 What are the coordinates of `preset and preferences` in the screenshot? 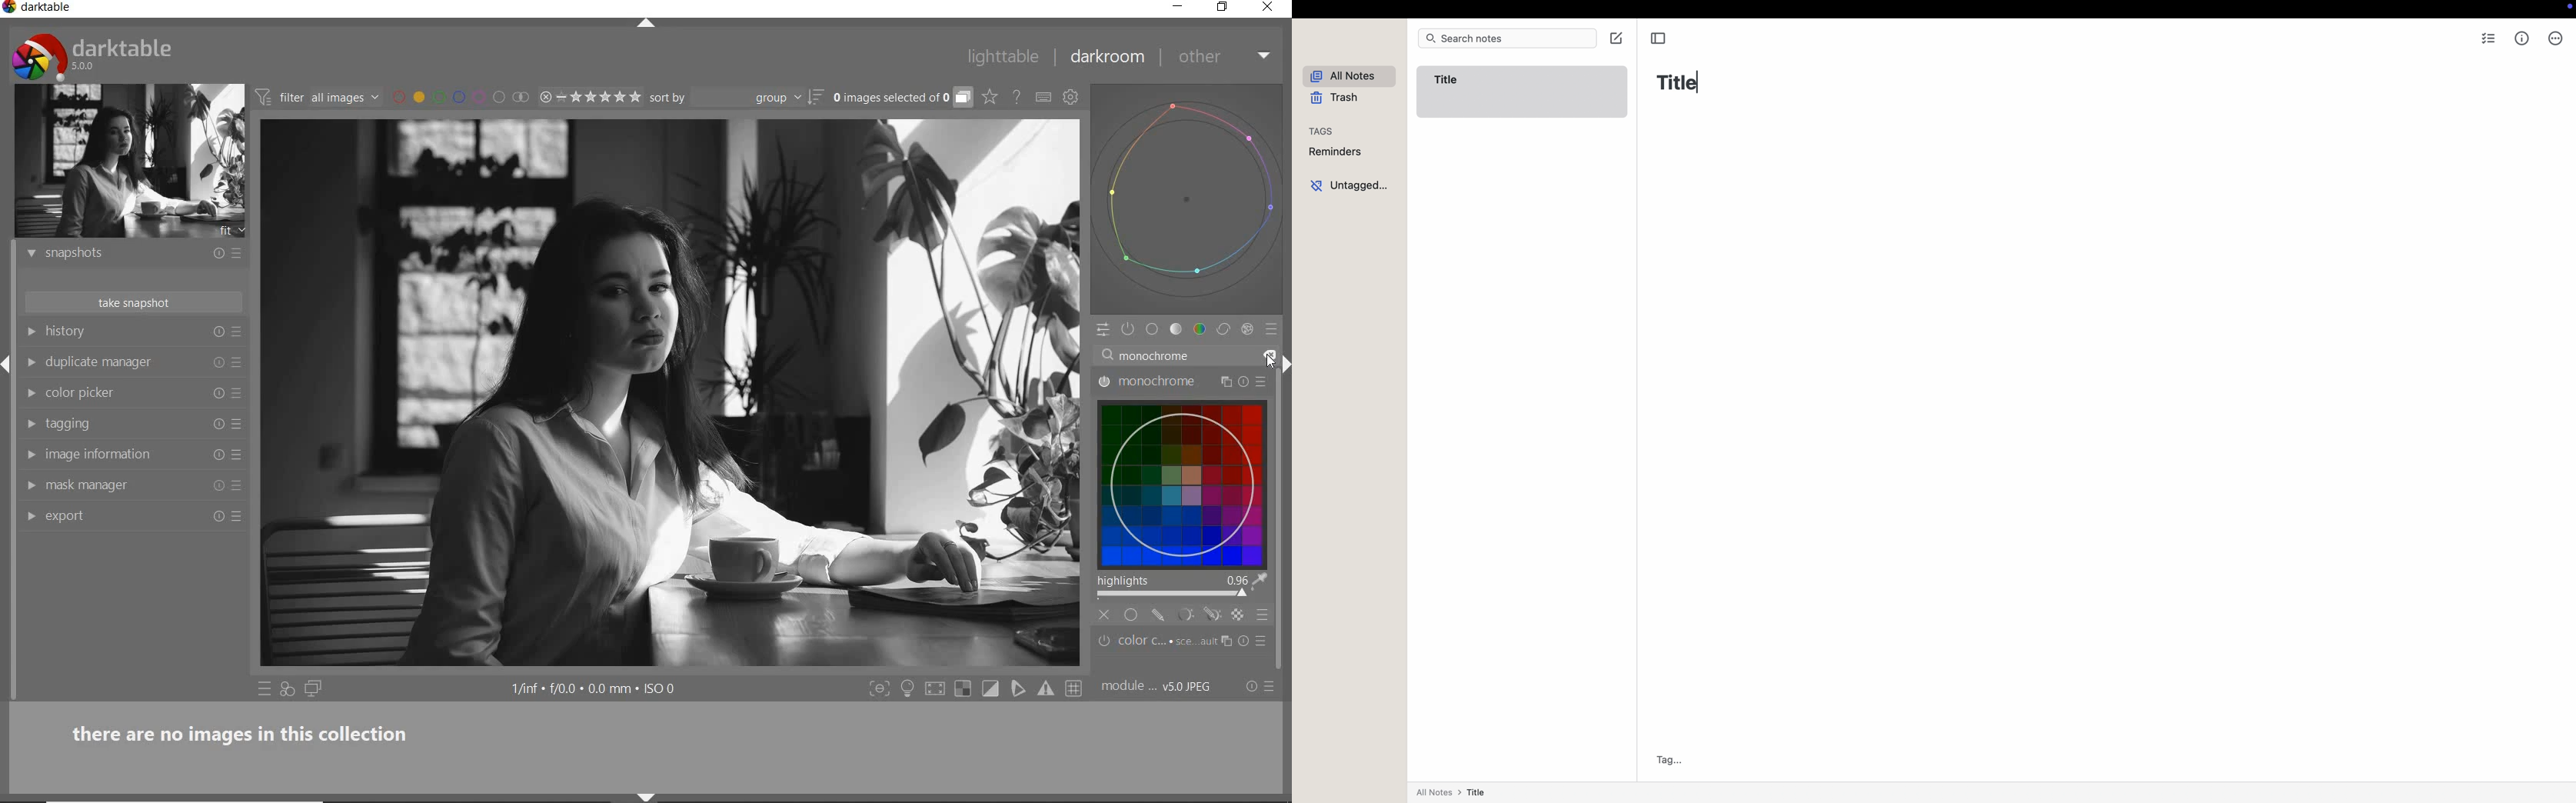 It's located at (241, 394).